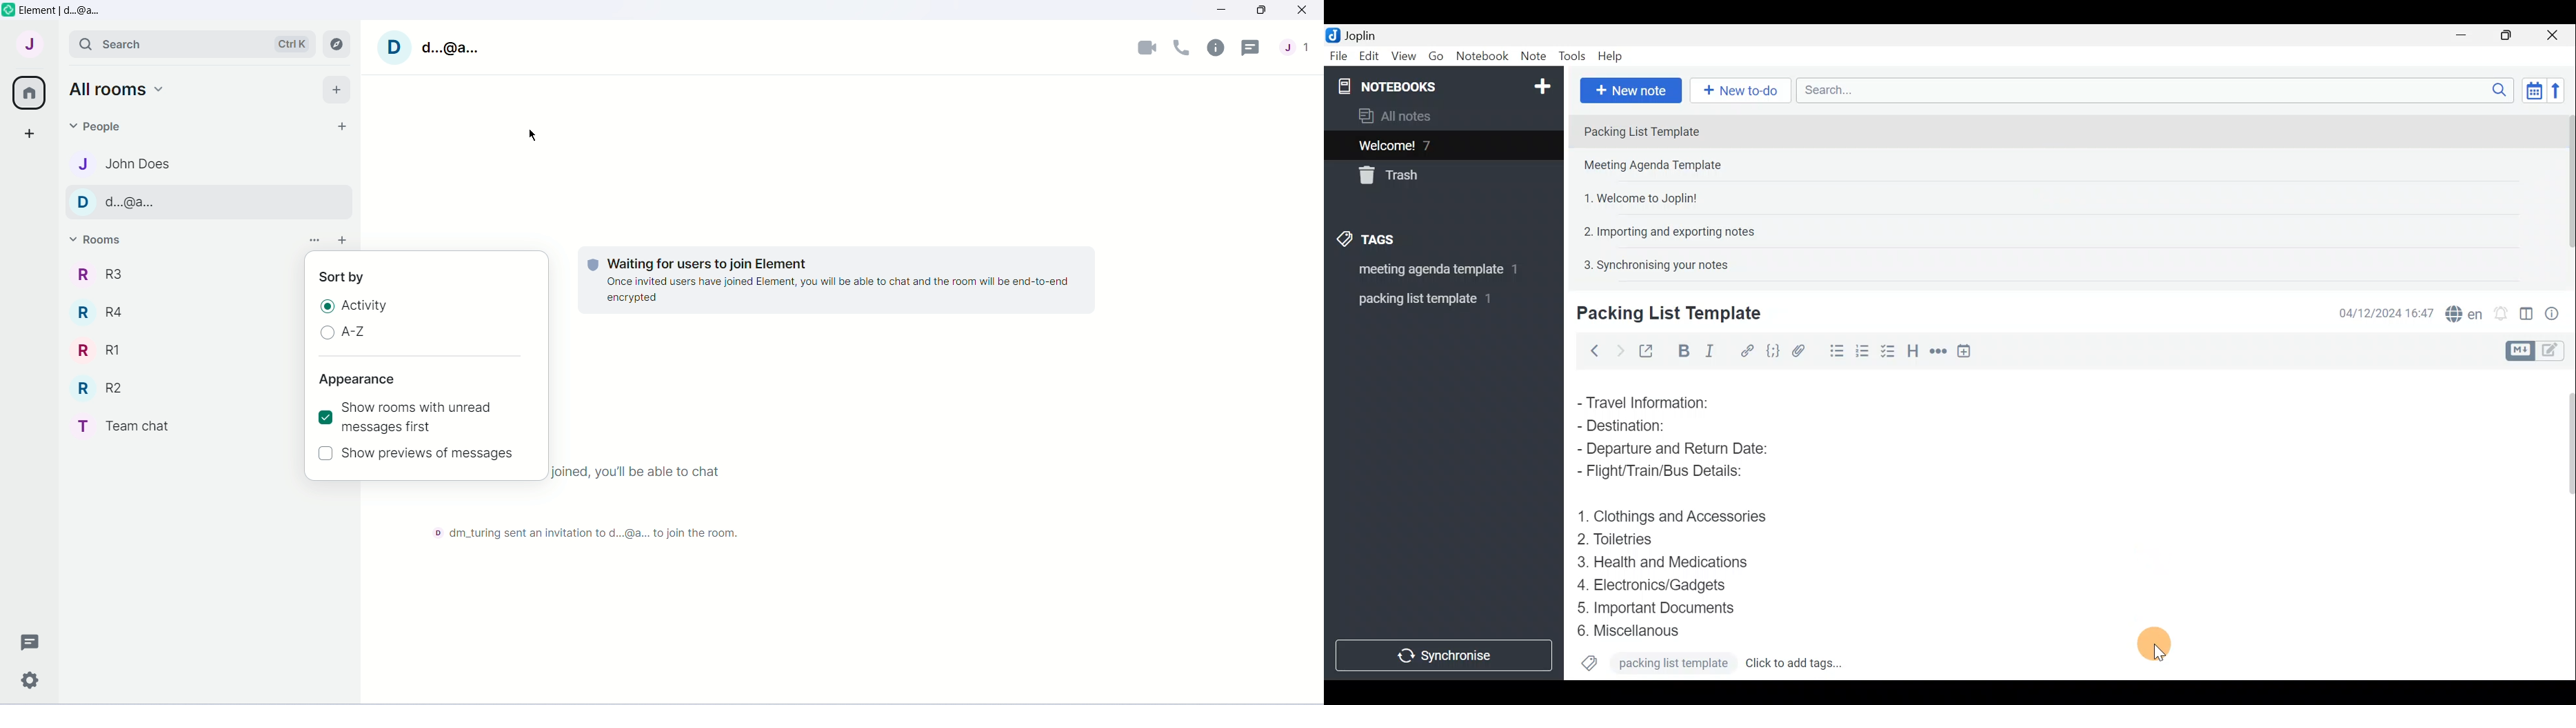  Describe the element at coordinates (102, 126) in the screenshot. I see `People` at that location.